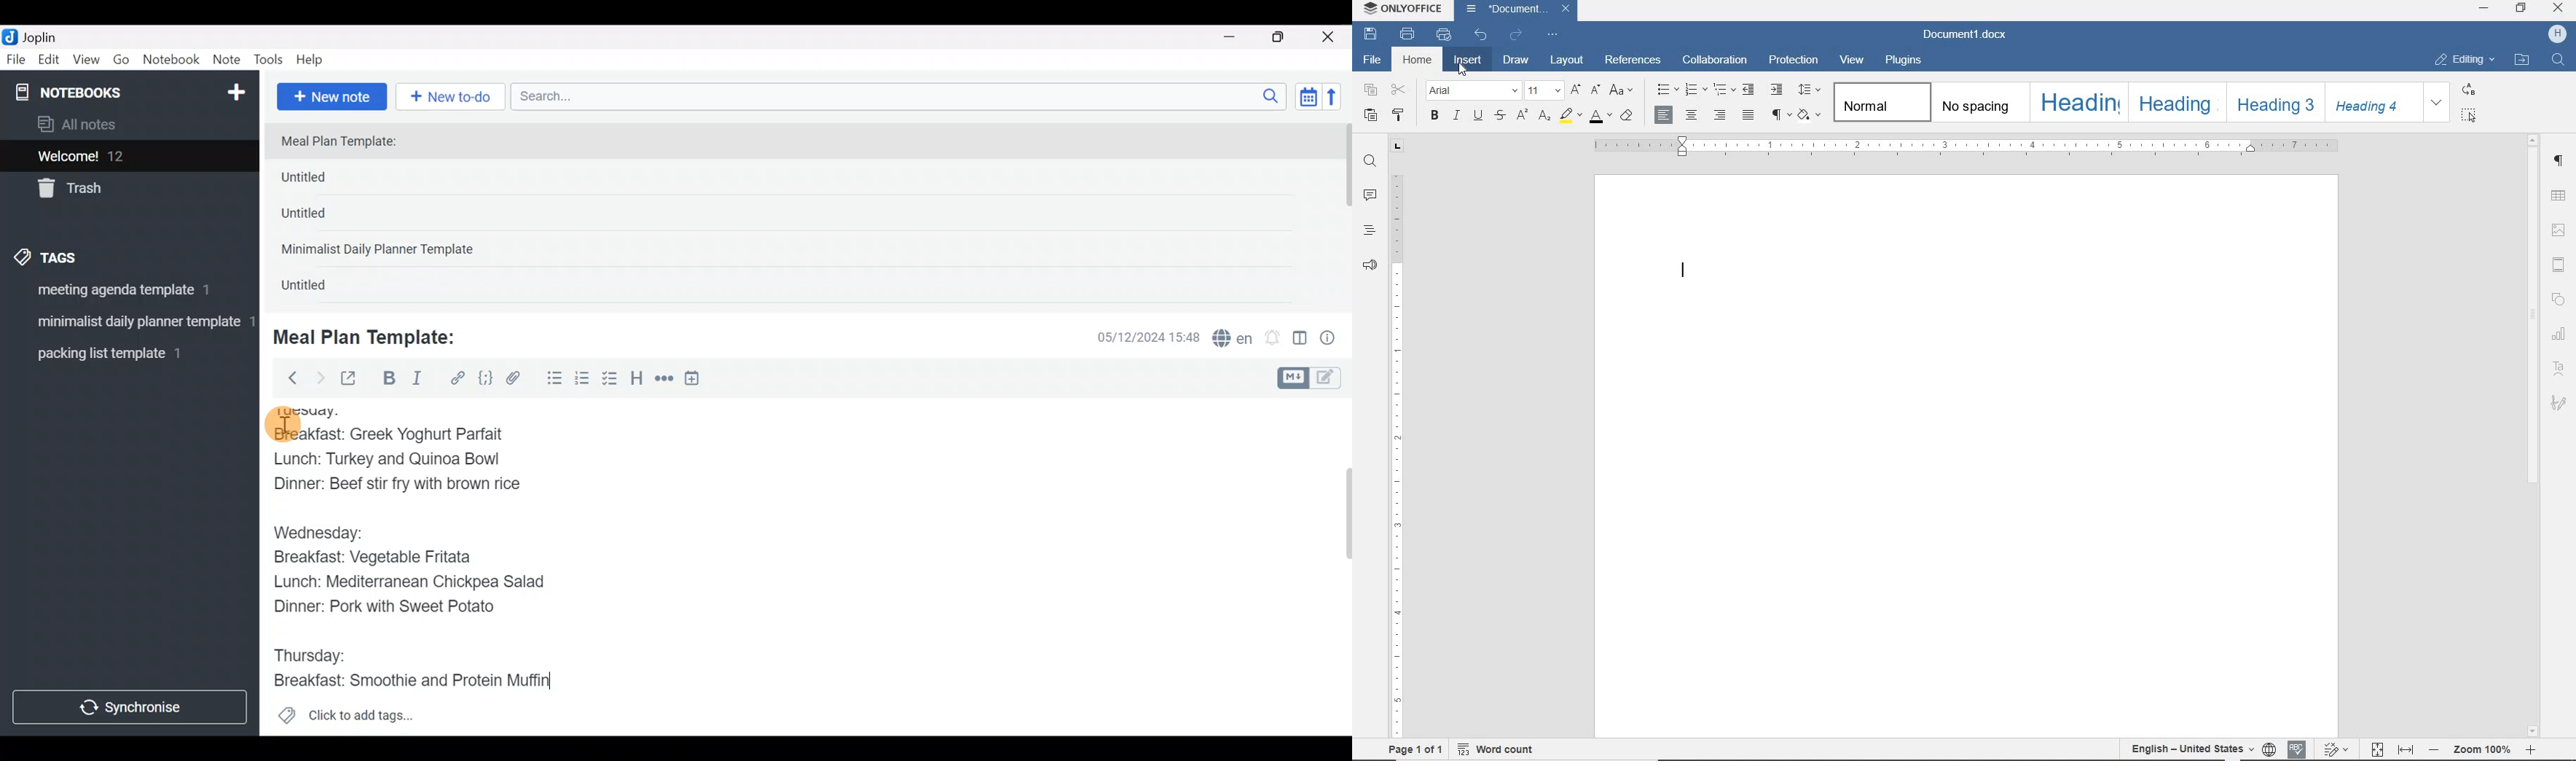  I want to click on Untitled, so click(327, 180).